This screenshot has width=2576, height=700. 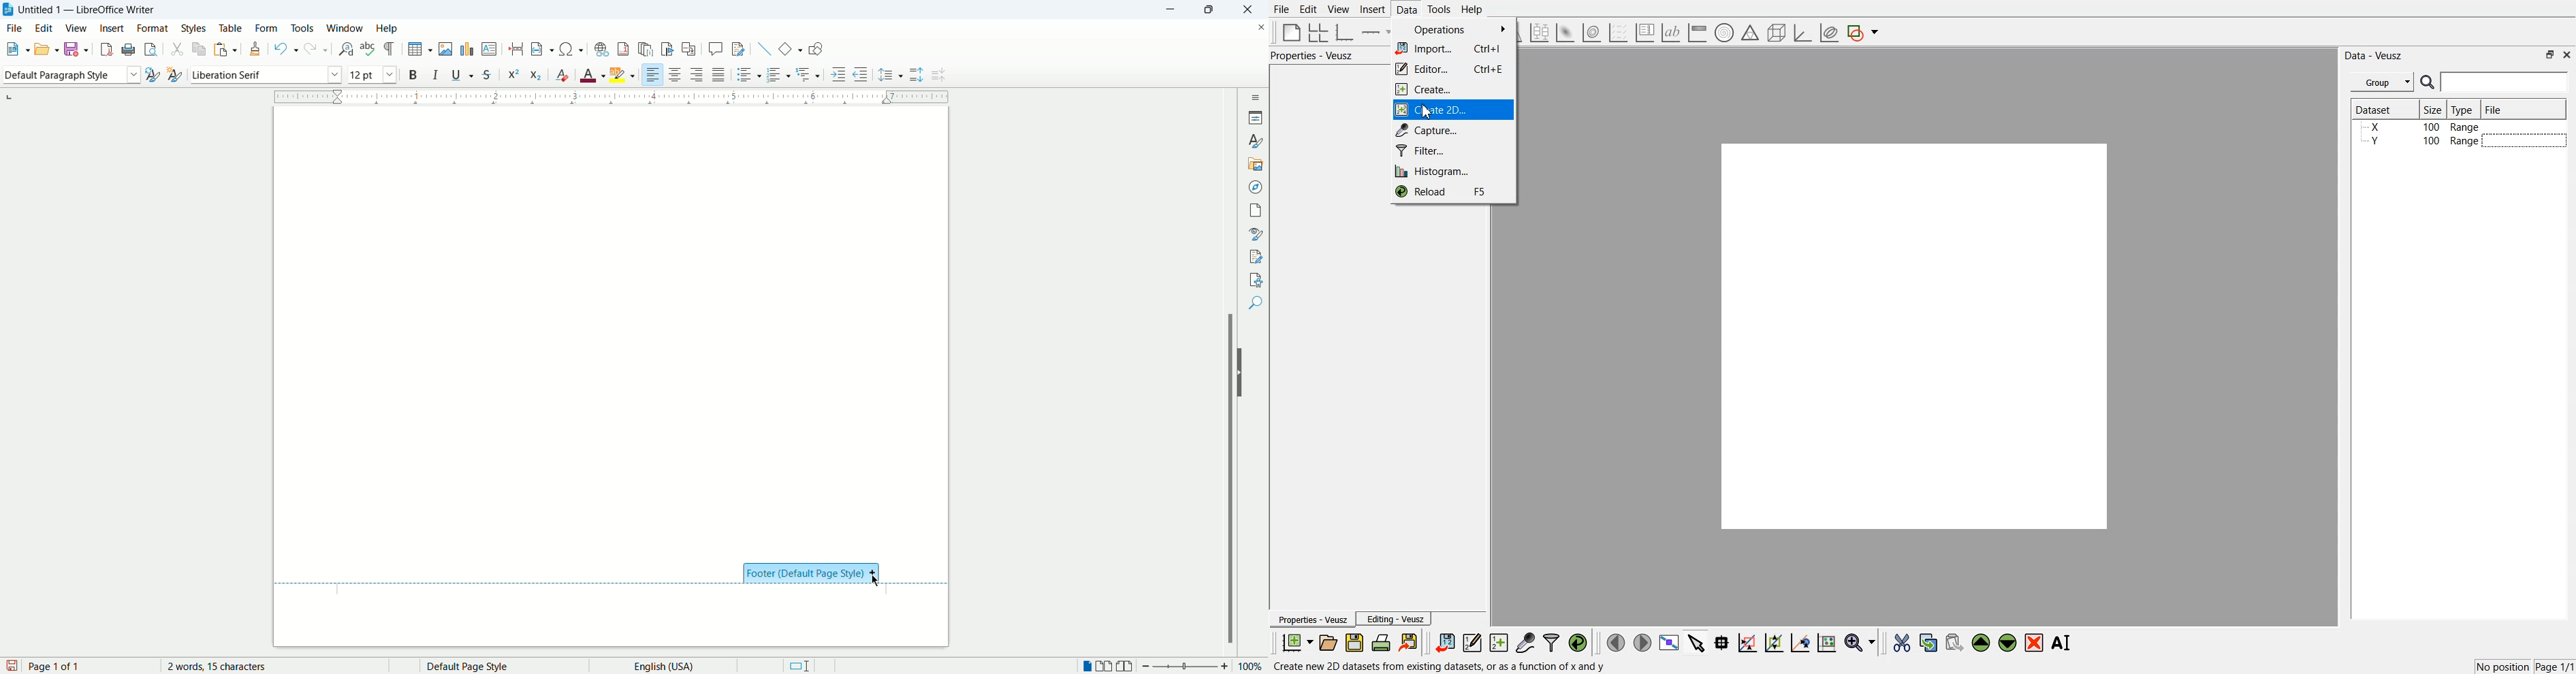 I want to click on decrease paragraph spacing, so click(x=938, y=75).